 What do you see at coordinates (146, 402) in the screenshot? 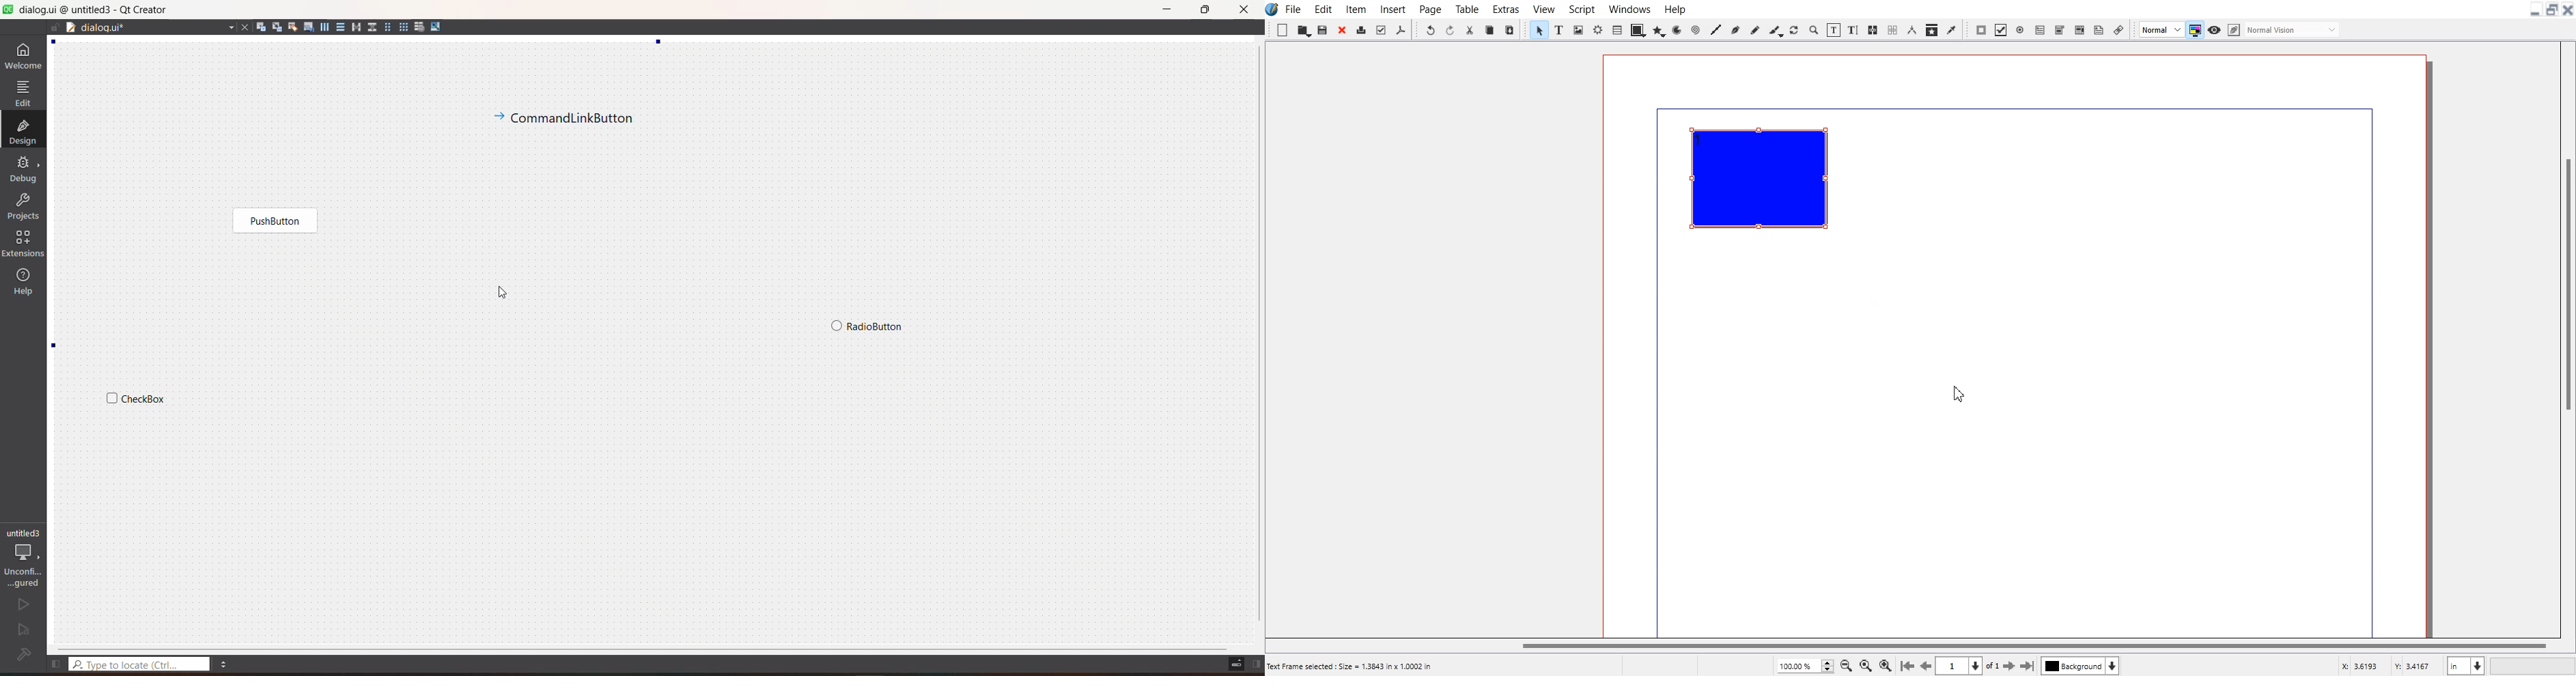
I see `widget 2` at bounding box center [146, 402].